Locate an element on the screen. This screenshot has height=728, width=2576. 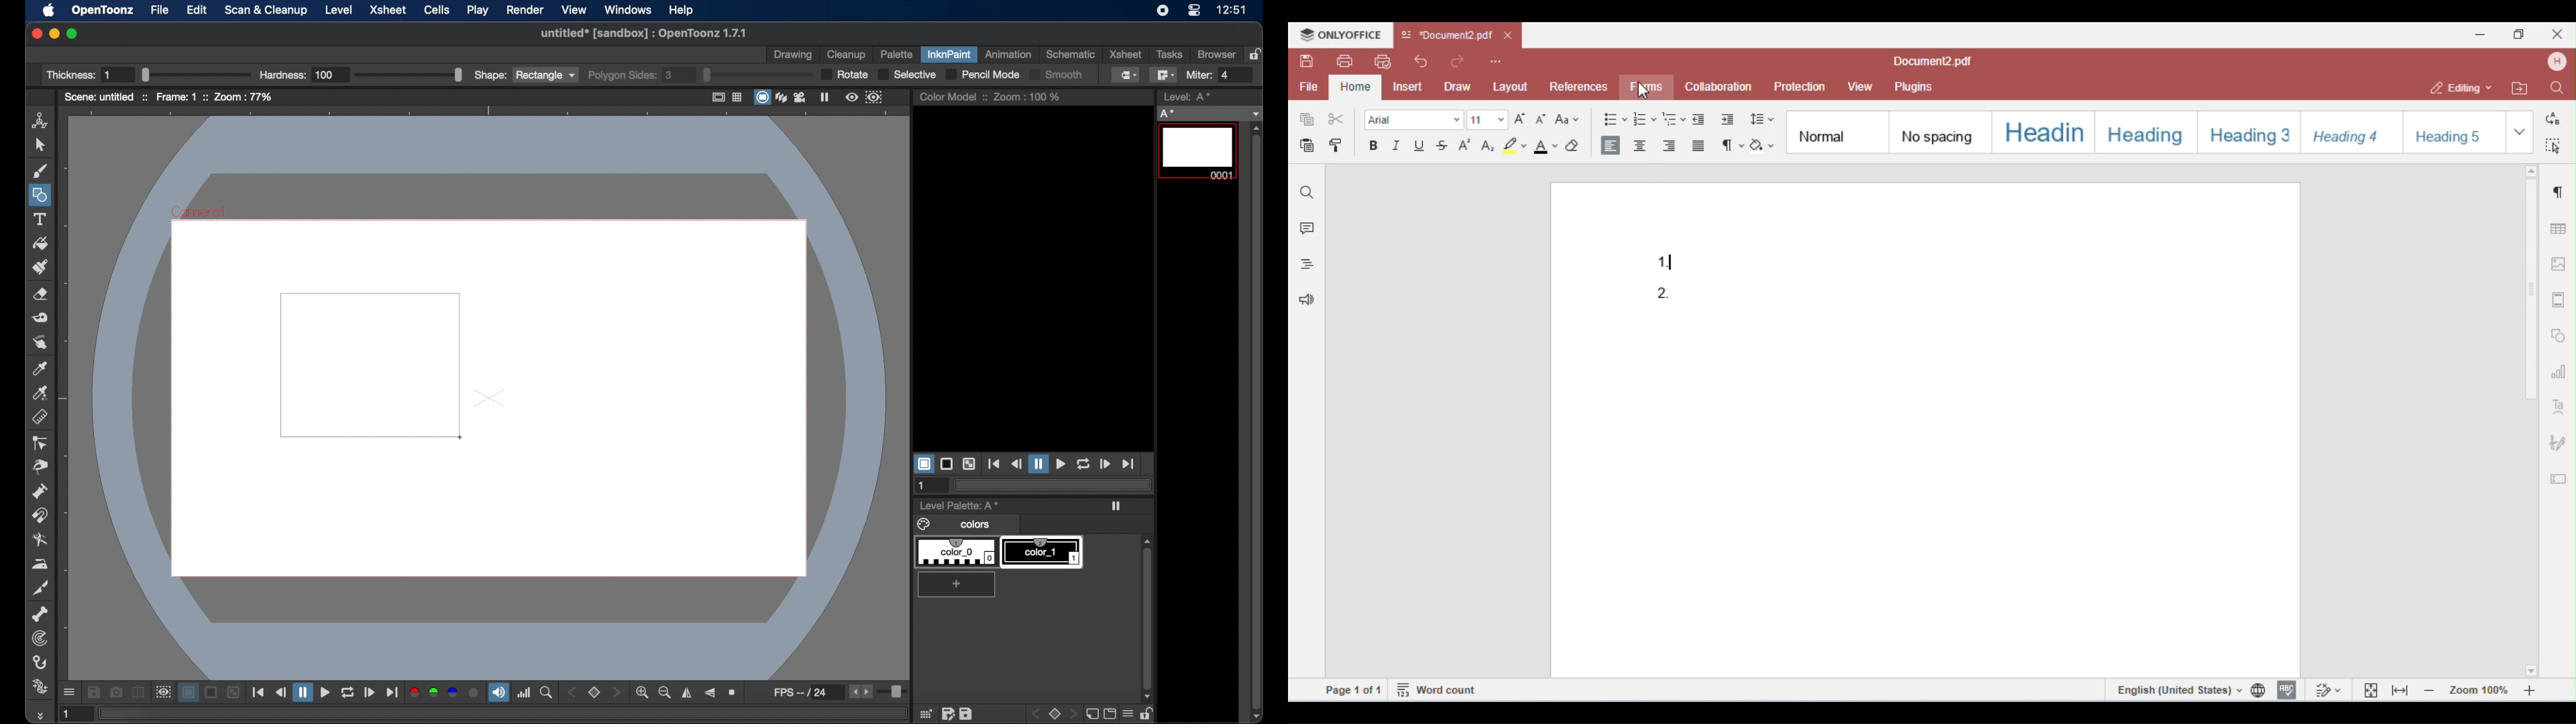
cursor tool is located at coordinates (40, 145).